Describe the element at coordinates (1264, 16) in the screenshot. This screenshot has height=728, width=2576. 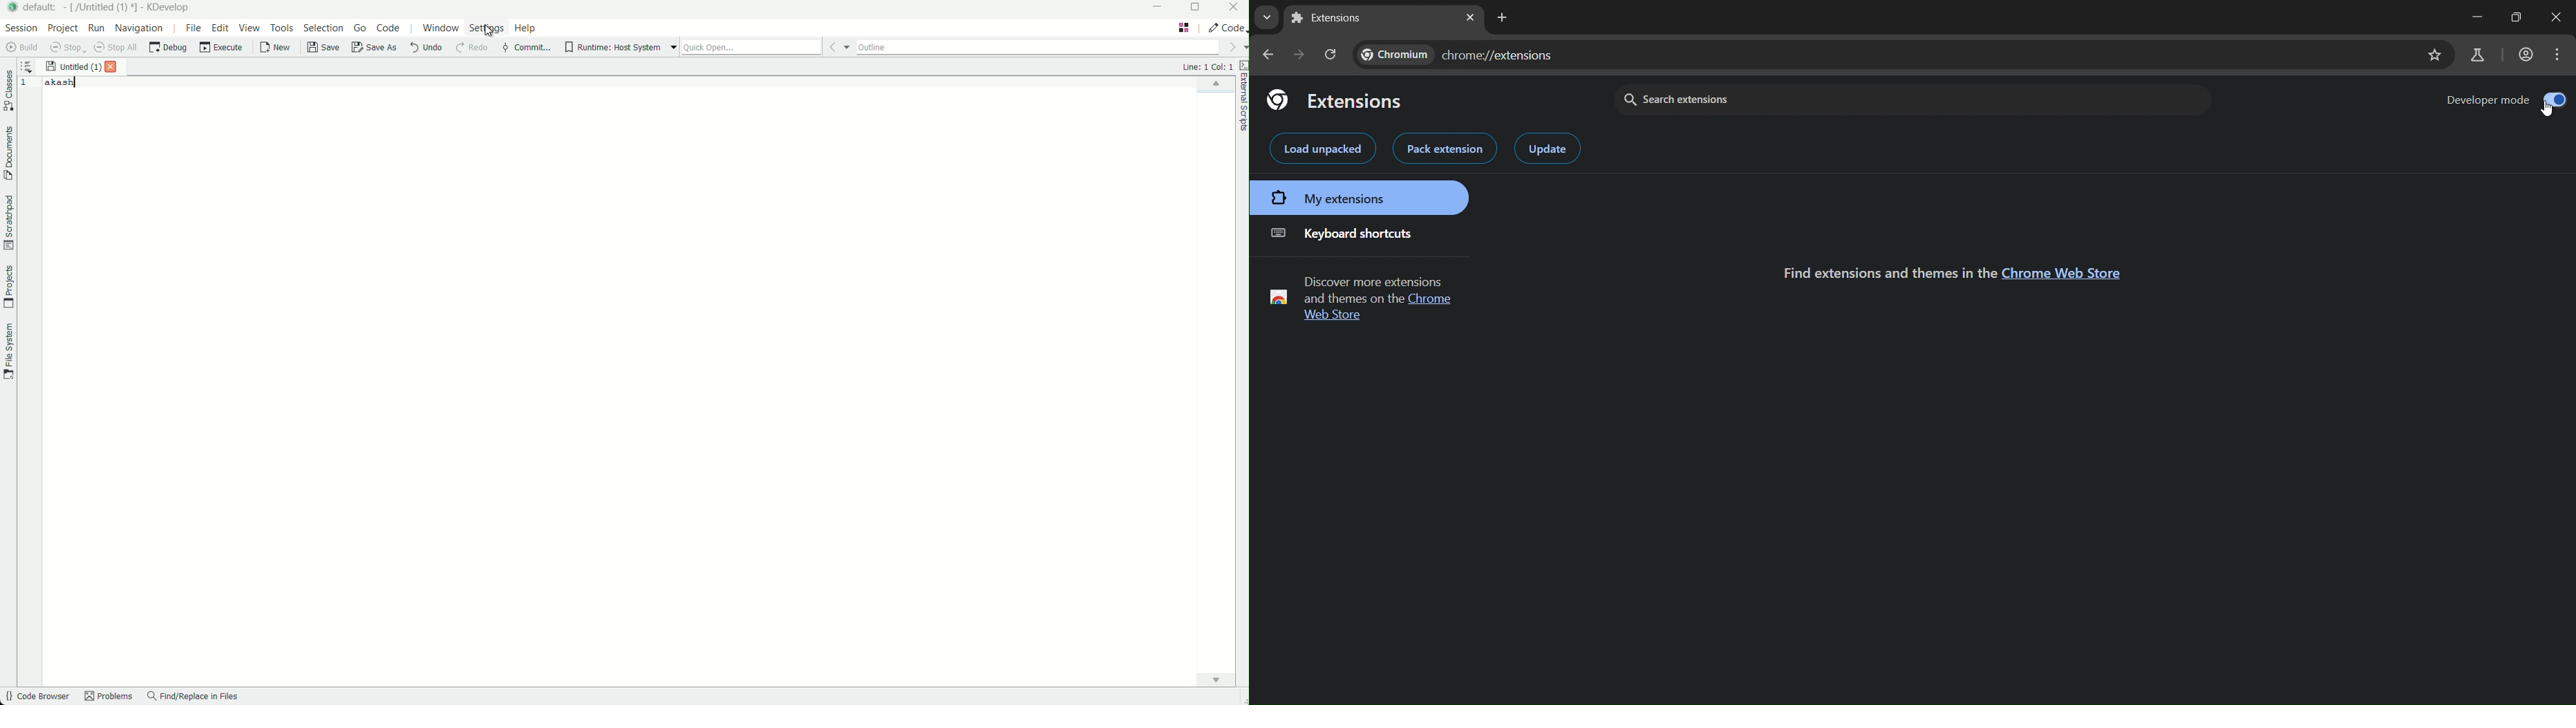
I see `search tab` at that location.